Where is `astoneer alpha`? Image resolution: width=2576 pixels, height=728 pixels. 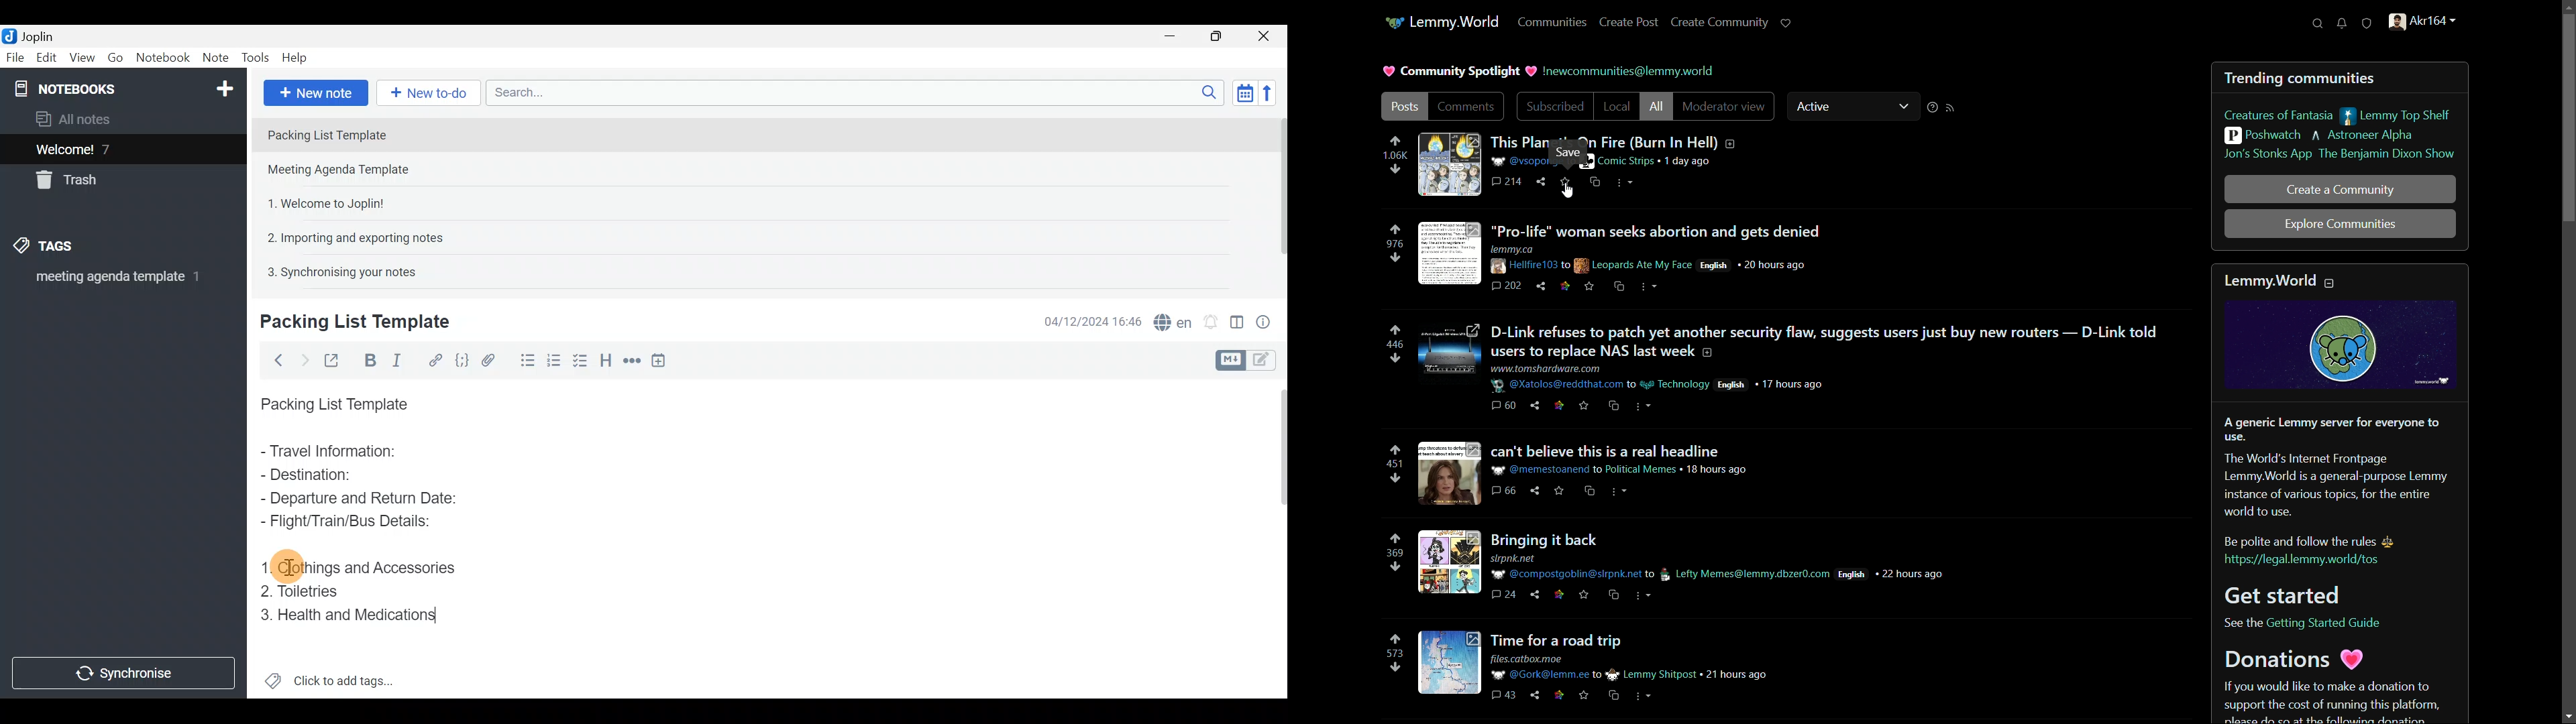
astoneer alpha is located at coordinates (2364, 135).